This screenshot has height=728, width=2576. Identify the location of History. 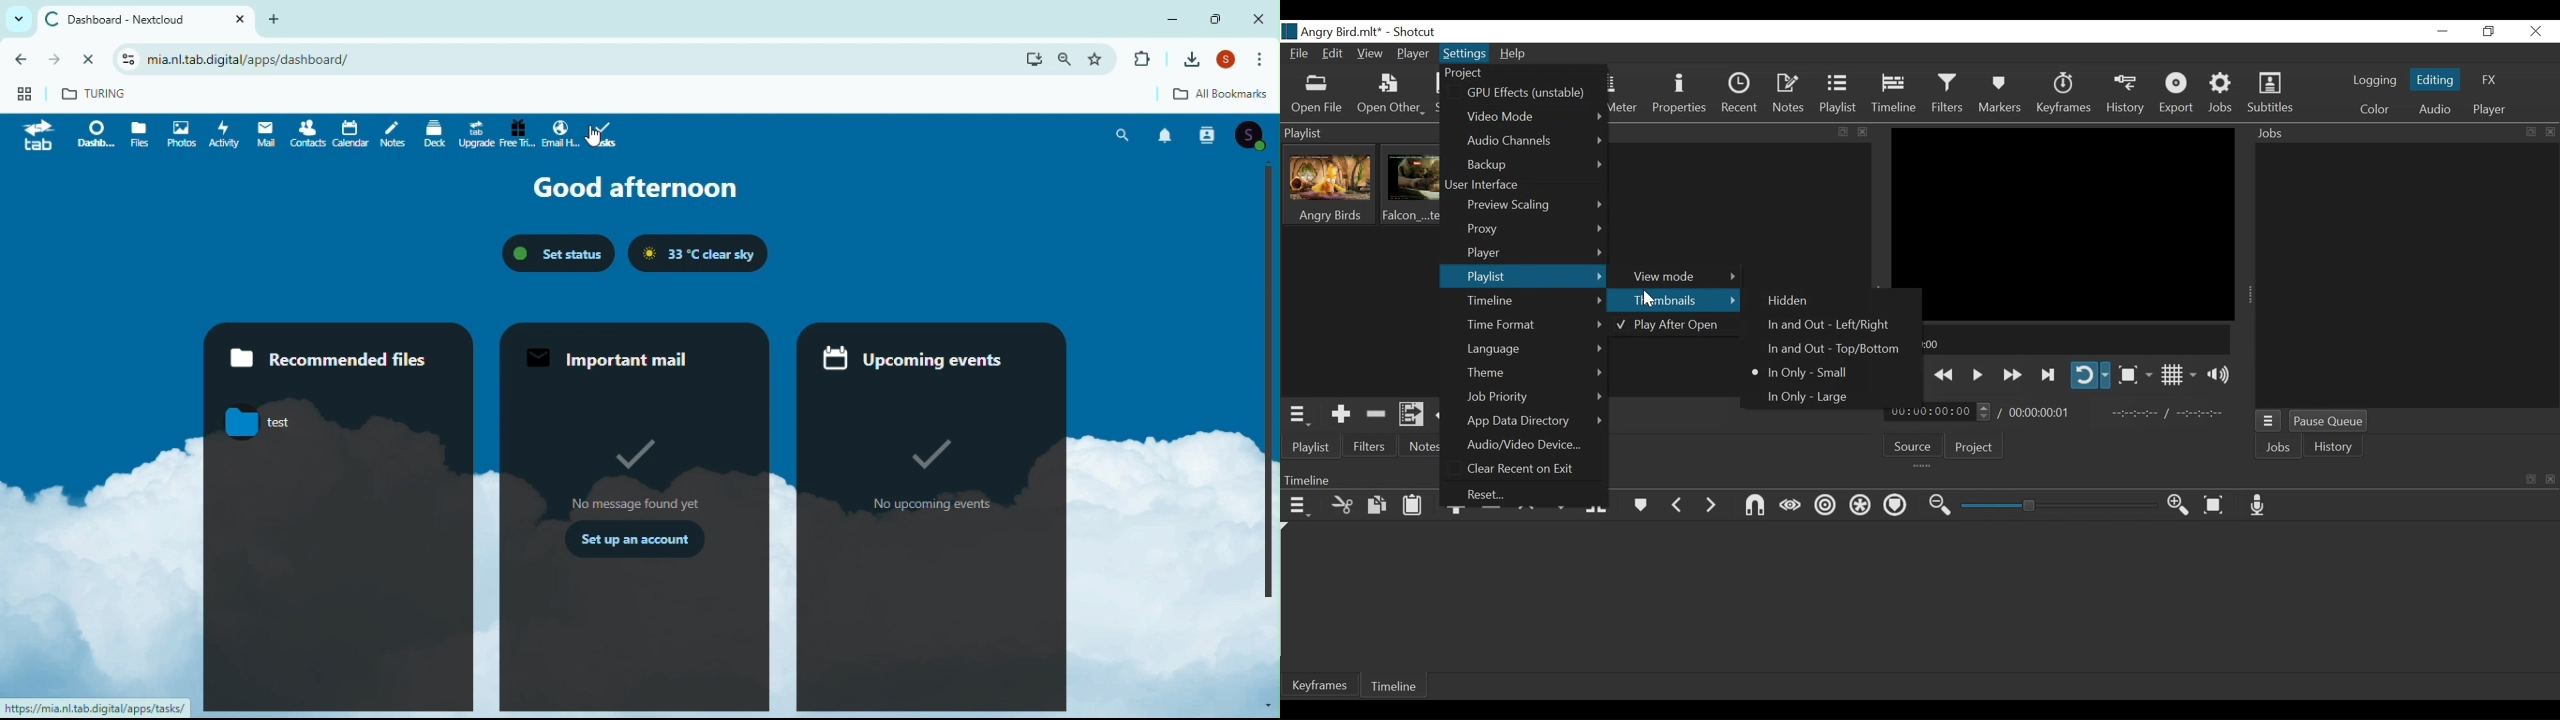
(2127, 95).